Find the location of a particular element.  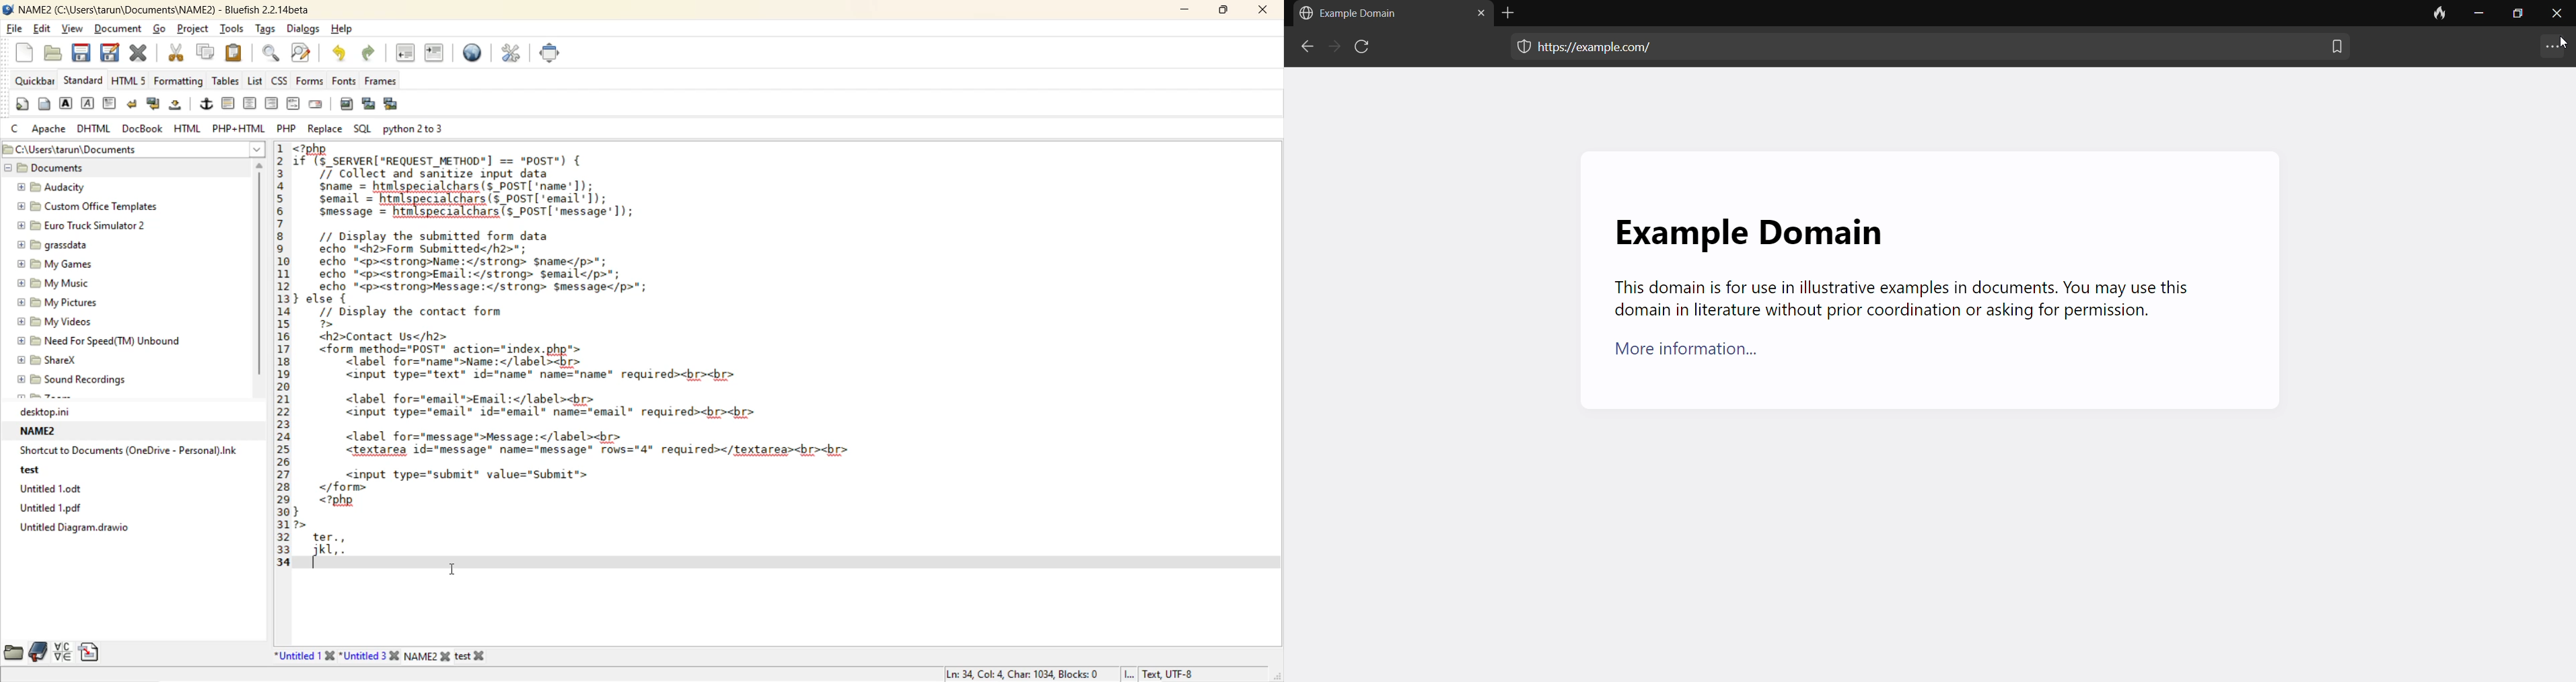

close file is located at coordinates (140, 55).